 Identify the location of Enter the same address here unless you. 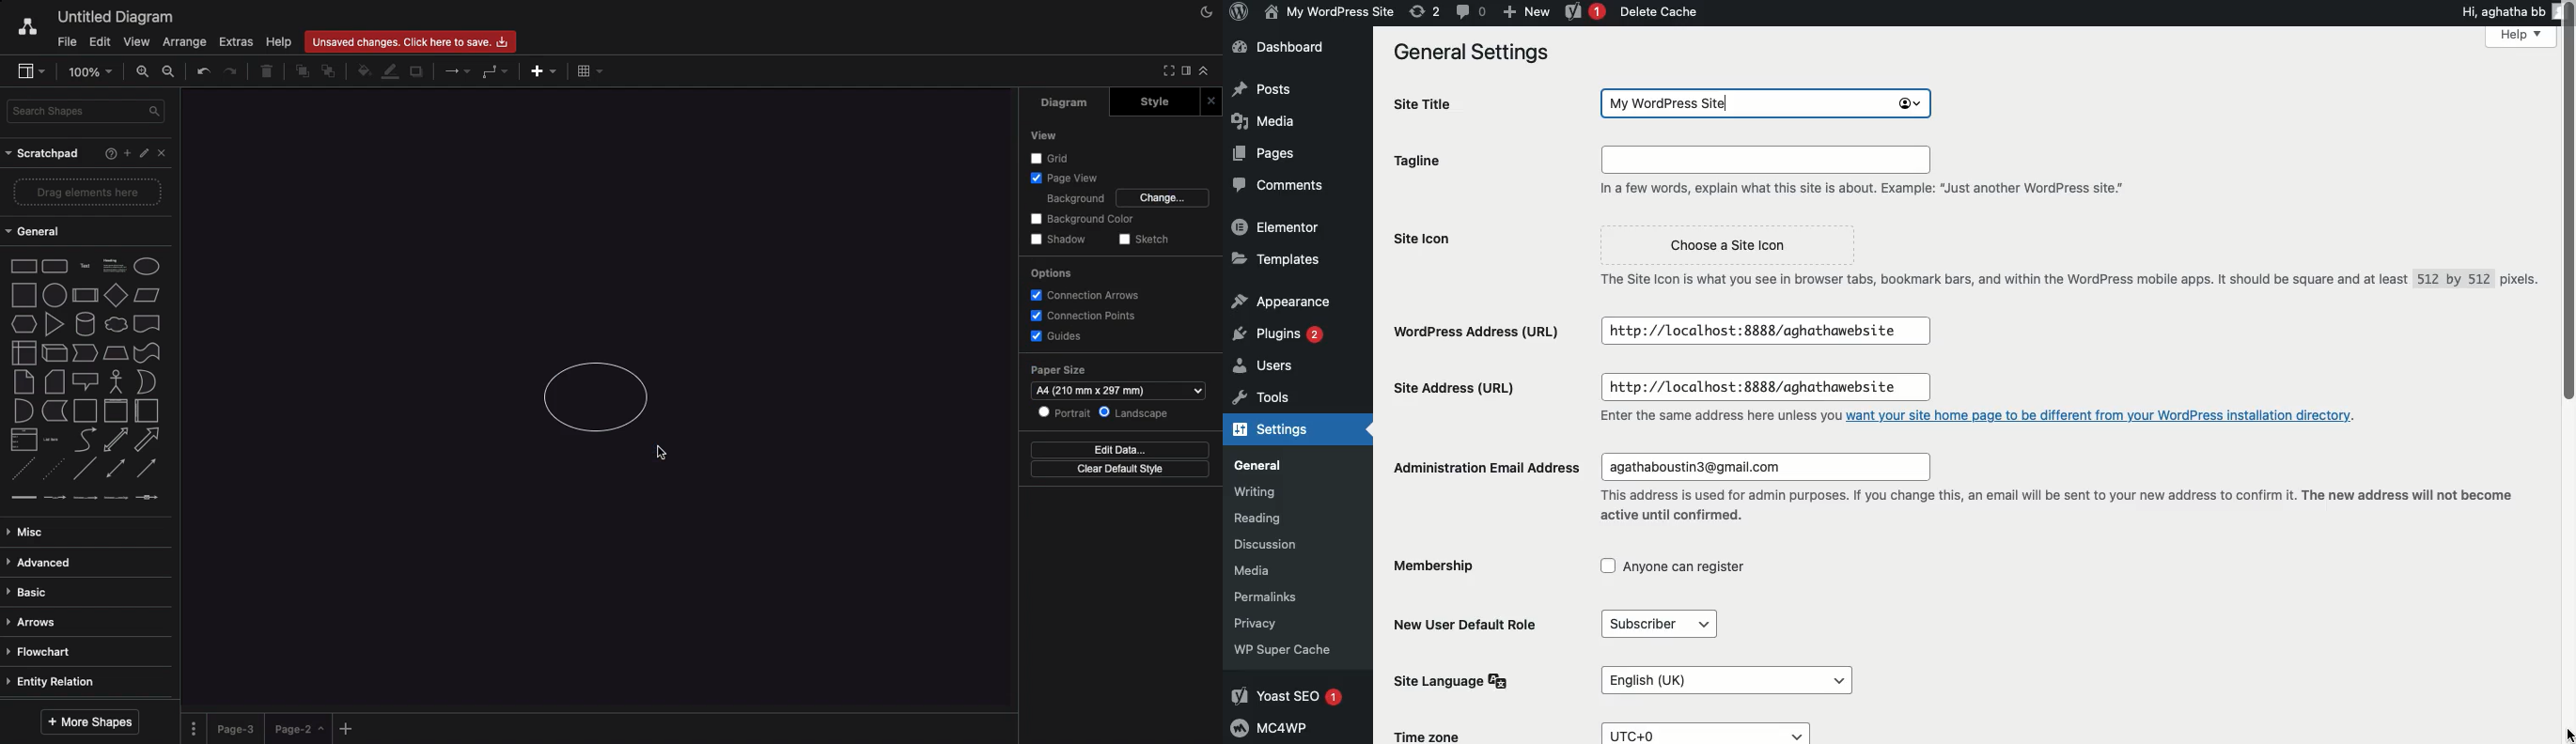
(1722, 418).